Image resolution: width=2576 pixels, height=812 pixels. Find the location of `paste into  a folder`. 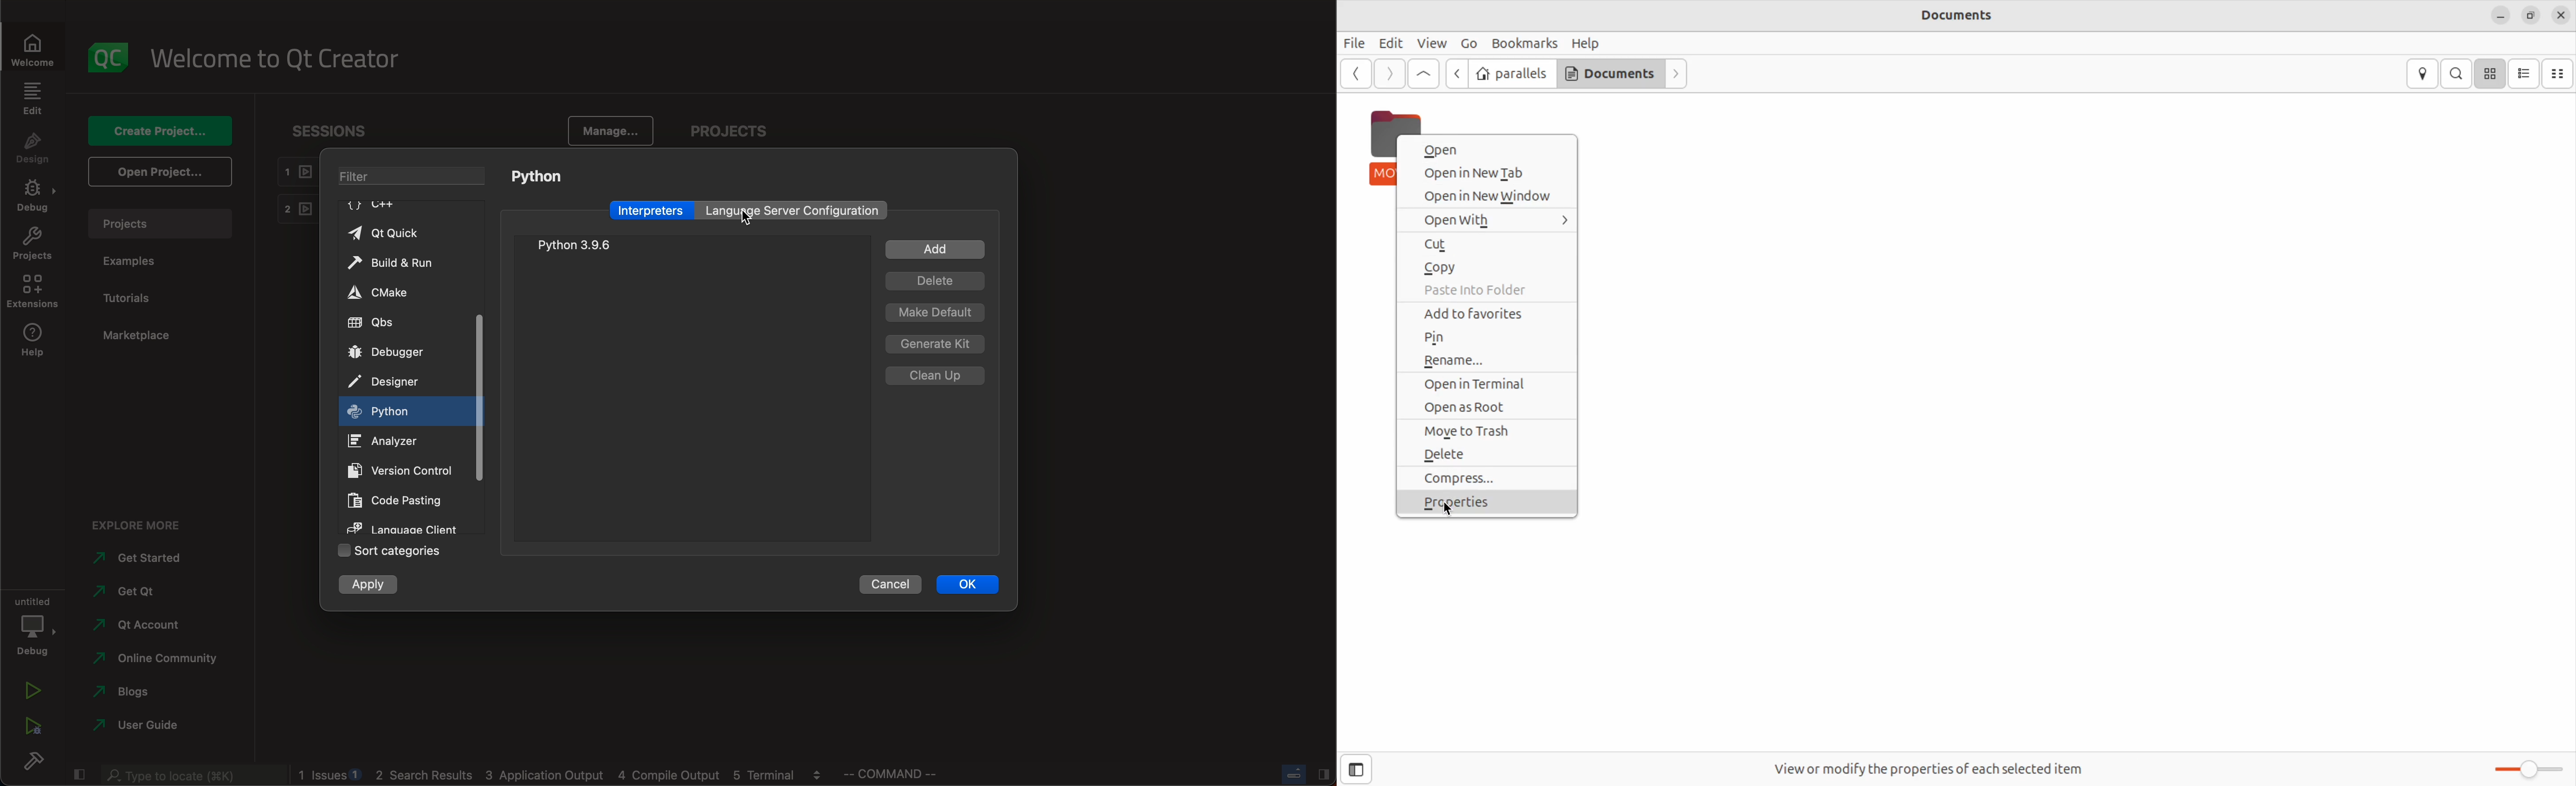

paste into  a folder is located at coordinates (1486, 291).